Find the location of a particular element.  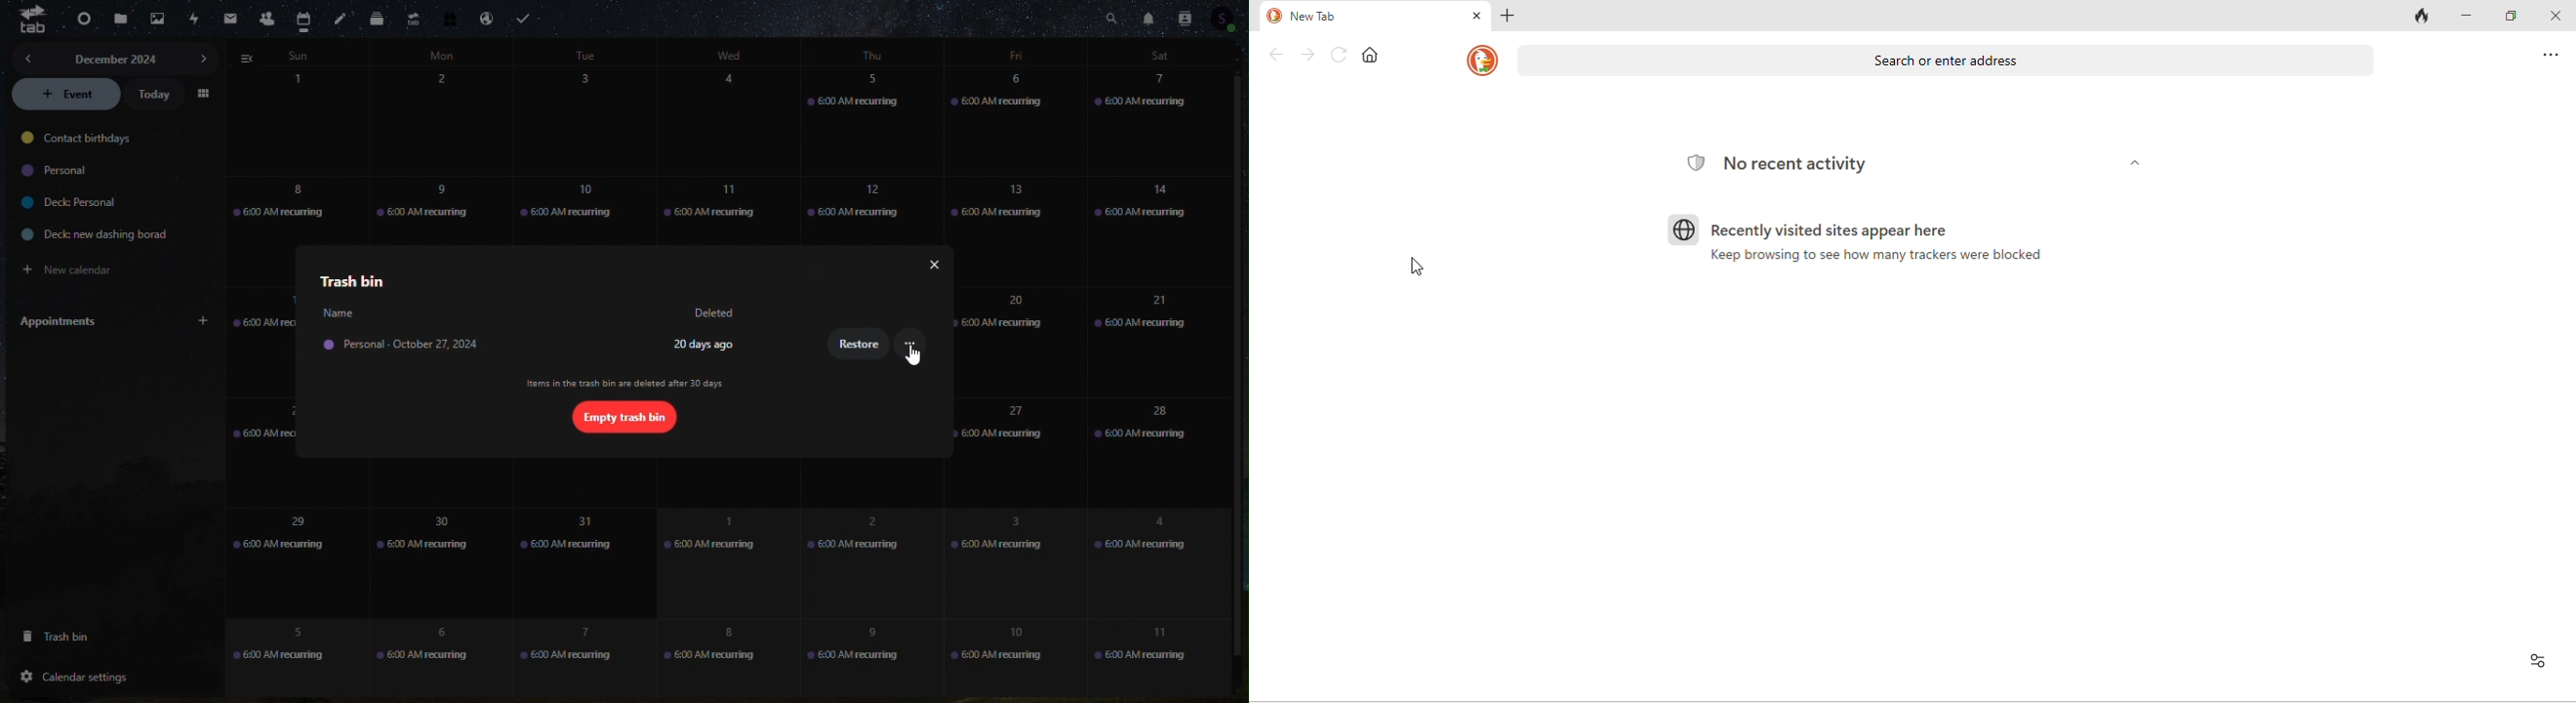

minimize is located at coordinates (2465, 15).